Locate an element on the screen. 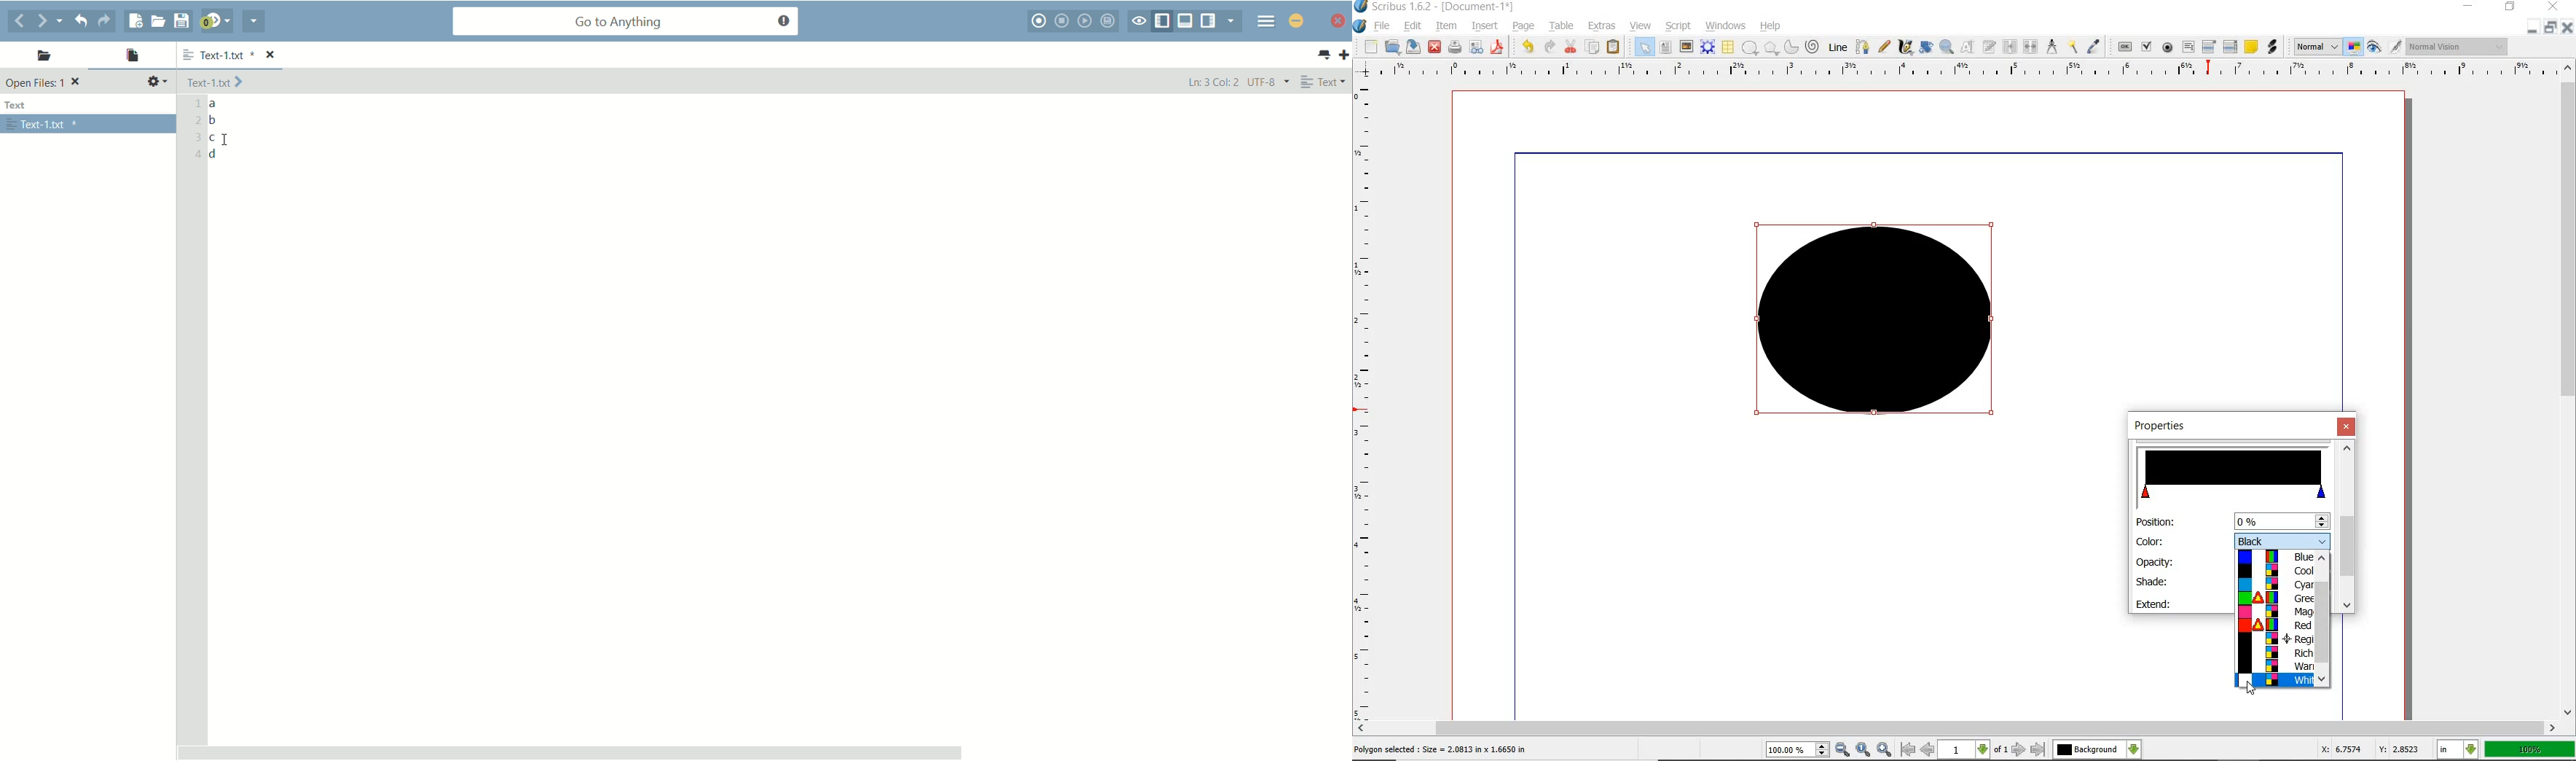  CLOSE is located at coordinates (2567, 28).